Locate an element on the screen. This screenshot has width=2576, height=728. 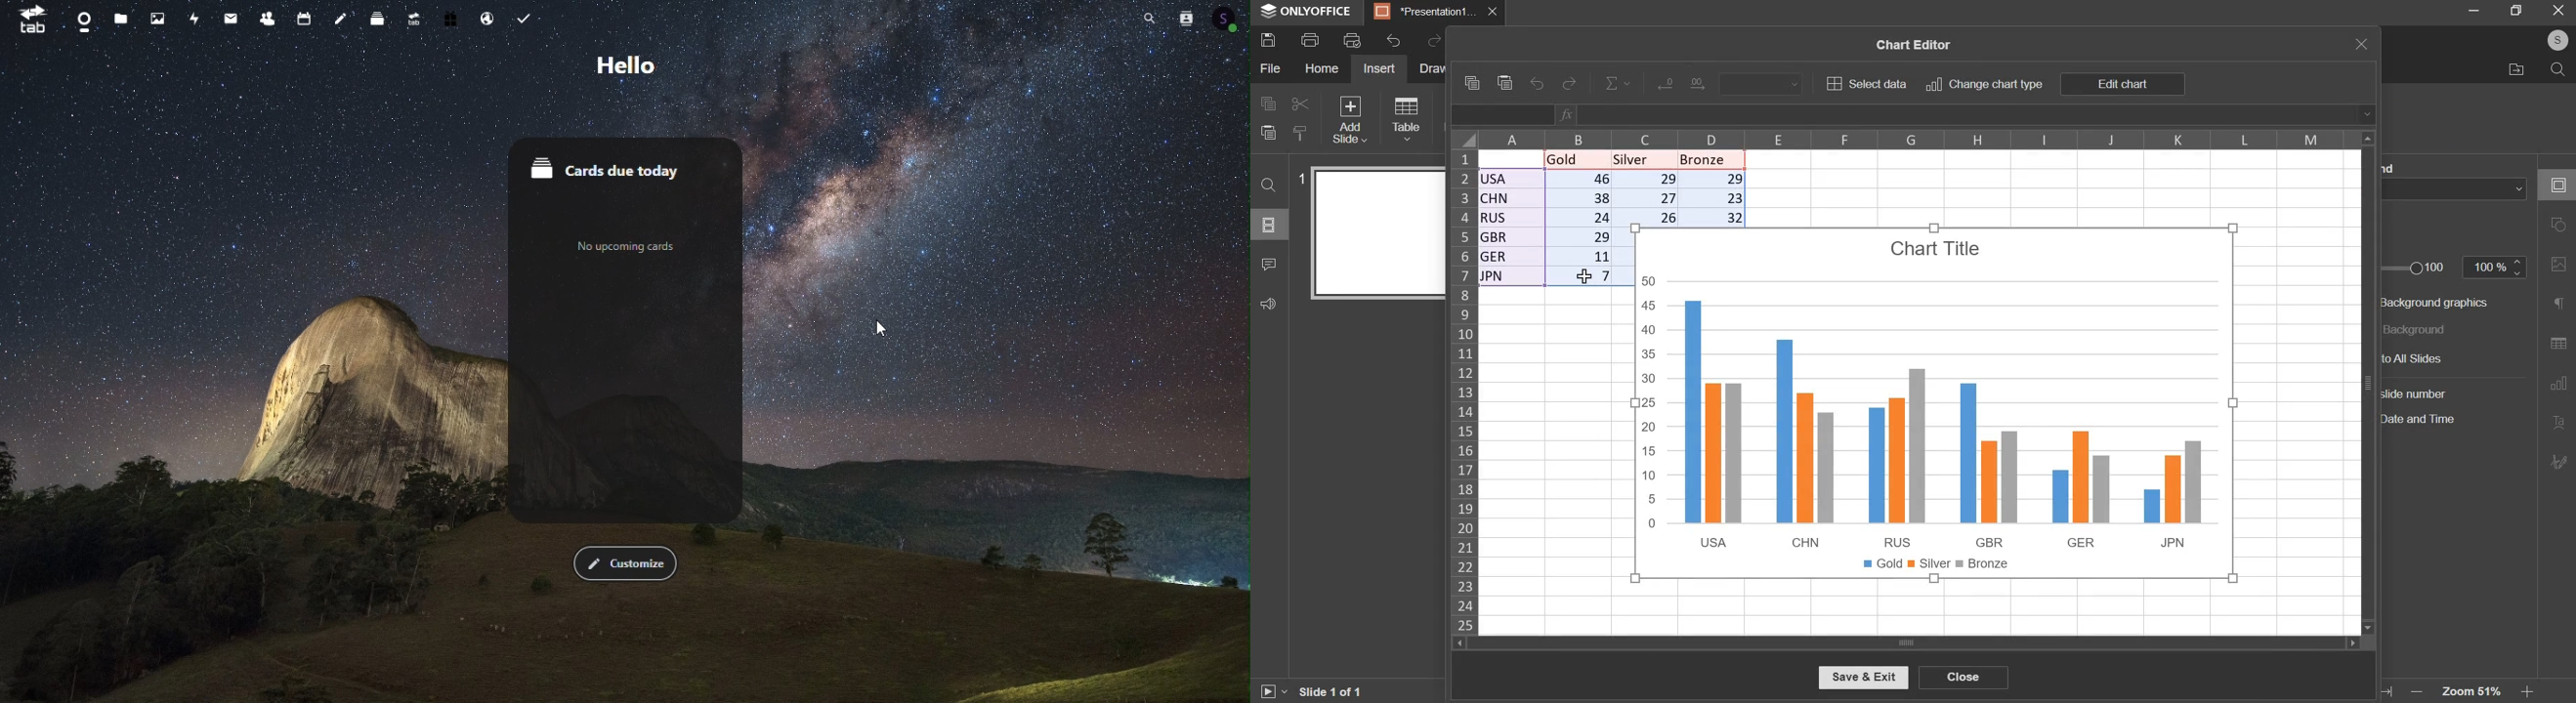
undo is located at coordinates (1538, 85).